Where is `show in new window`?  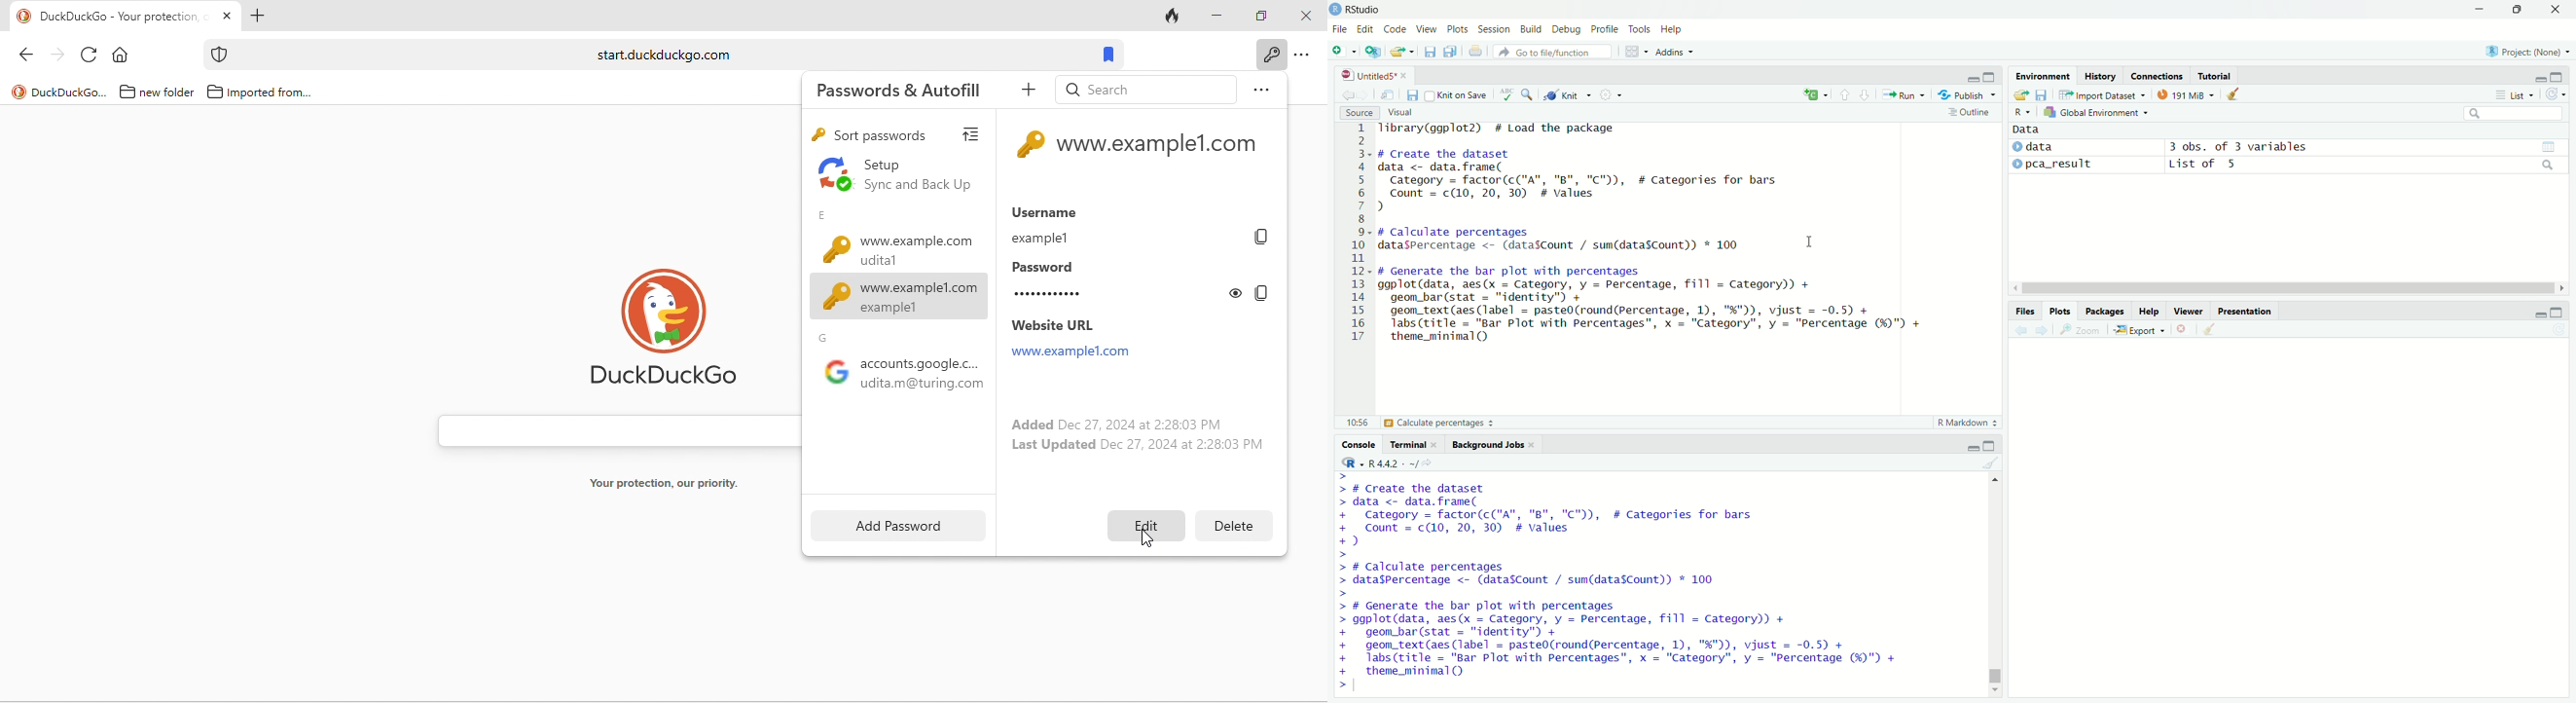
show in new window is located at coordinates (1389, 95).